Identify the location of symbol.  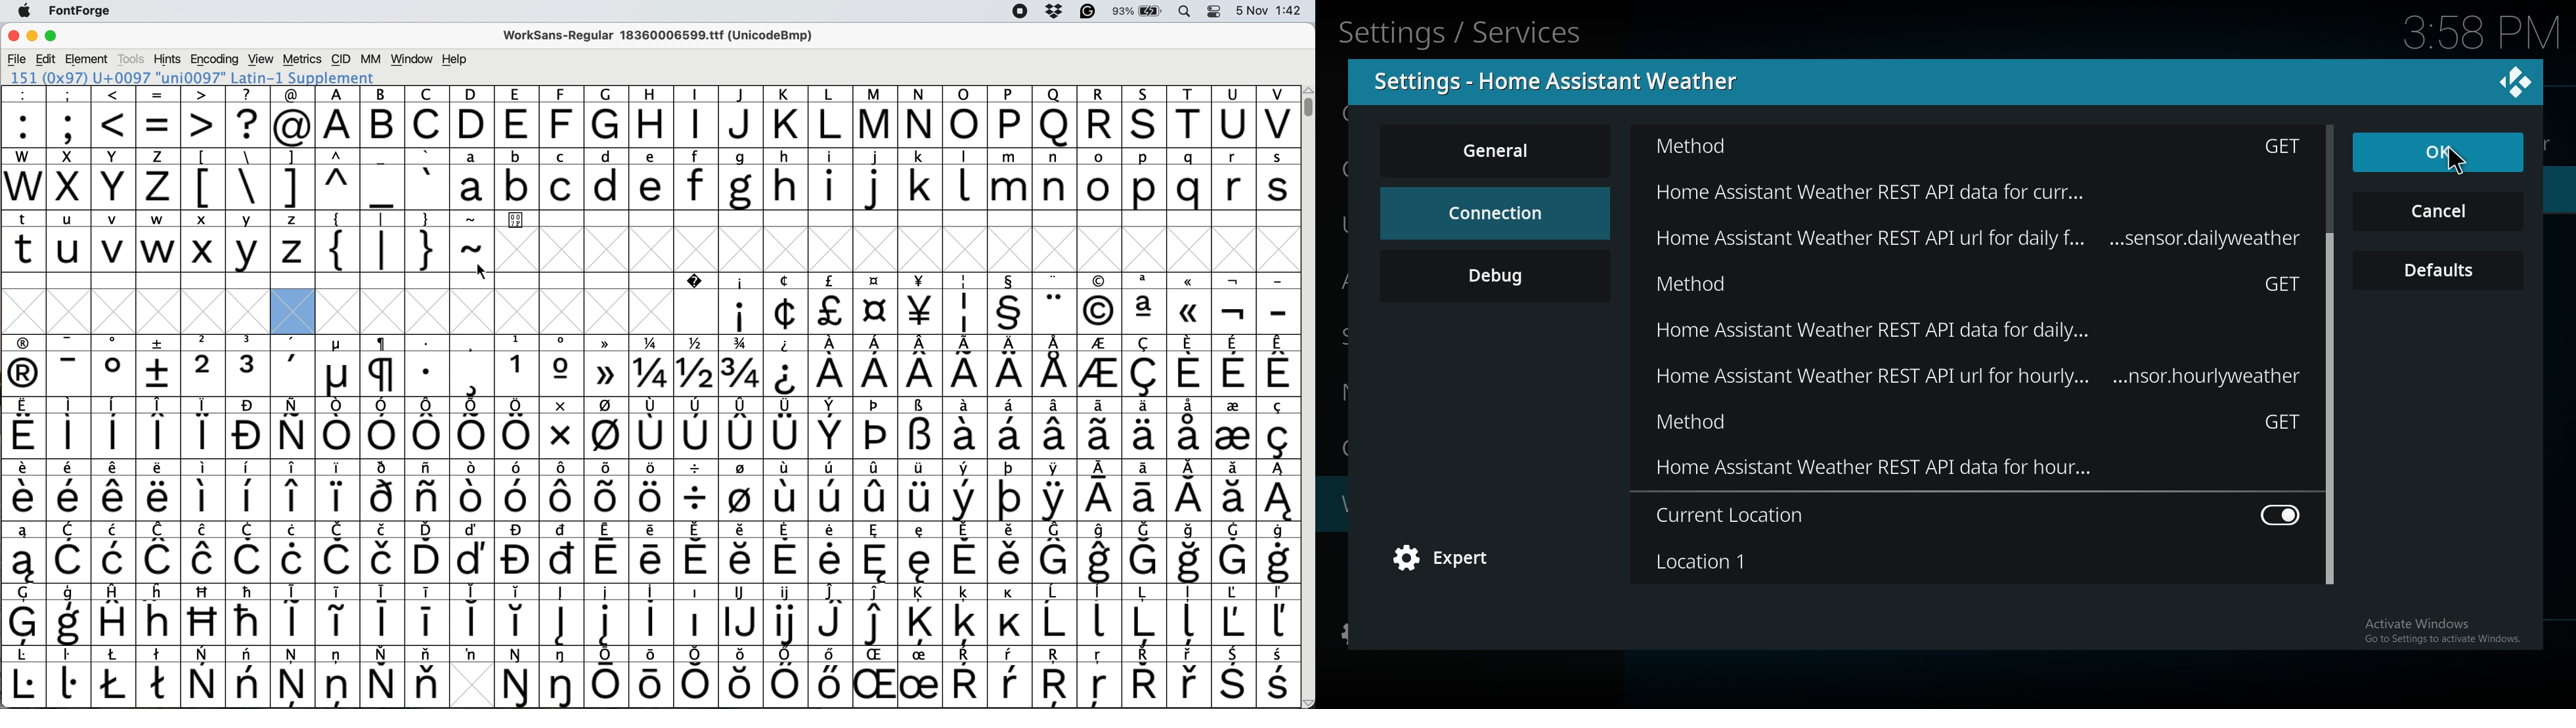
(965, 553).